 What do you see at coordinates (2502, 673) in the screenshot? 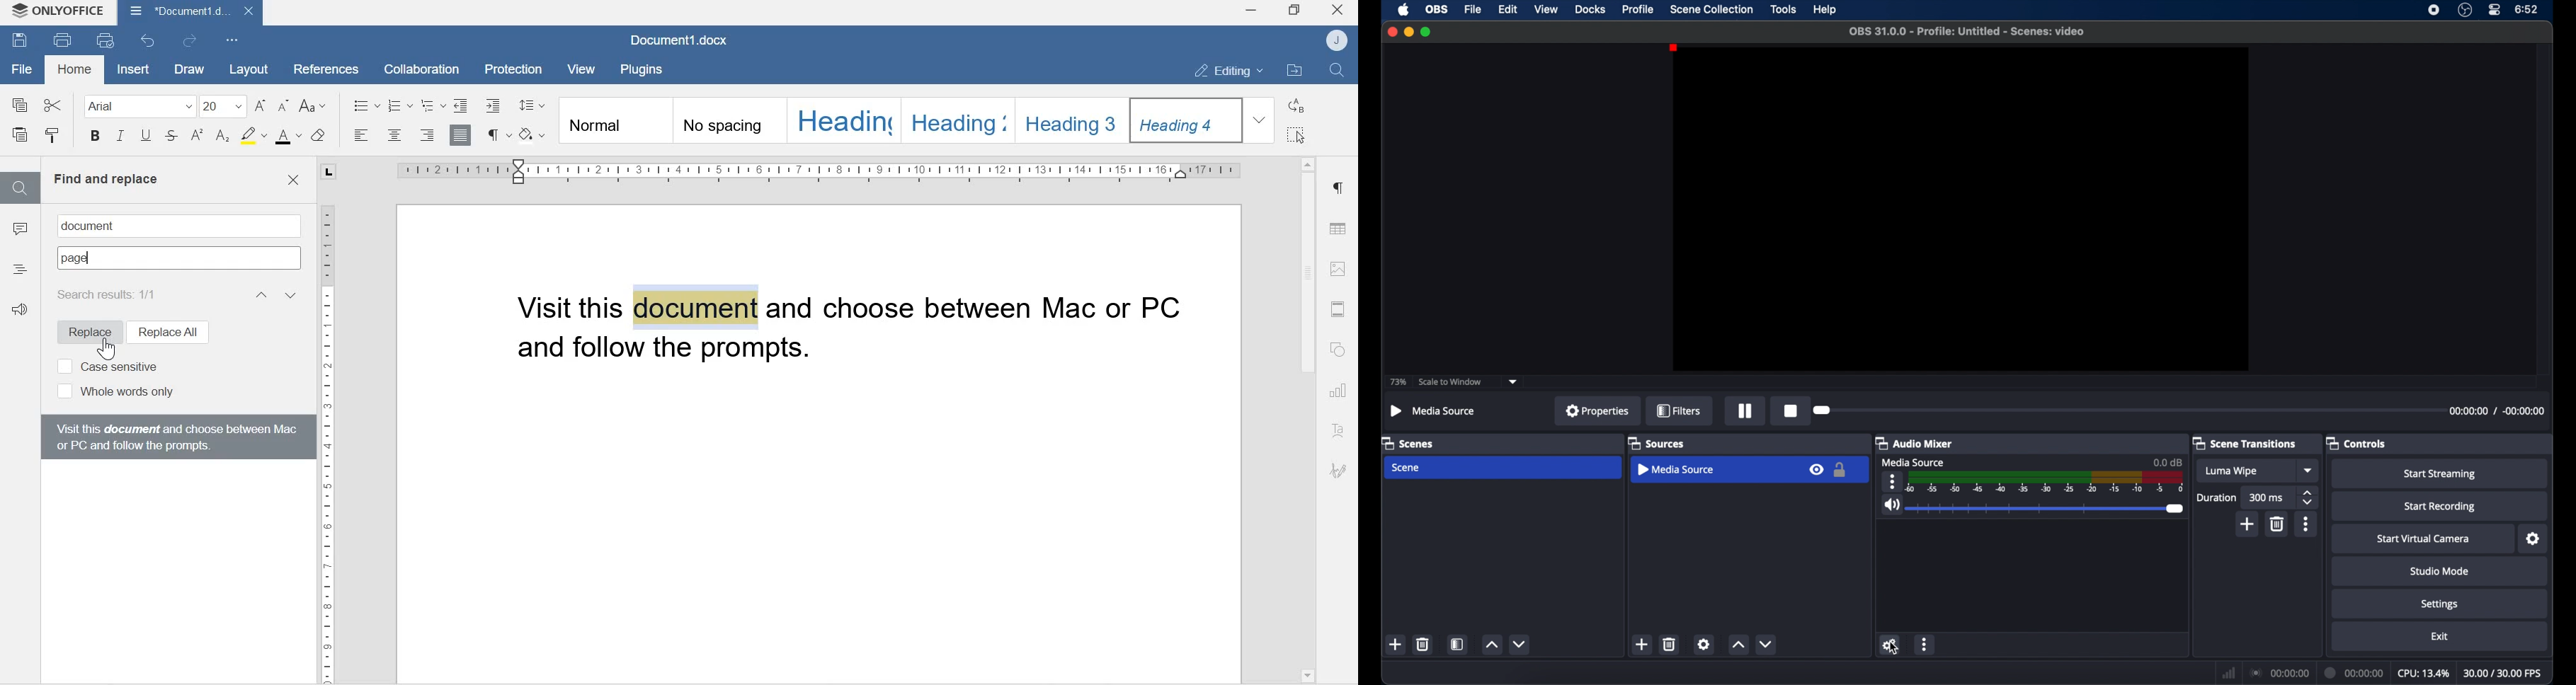
I see `fps` at bounding box center [2502, 673].